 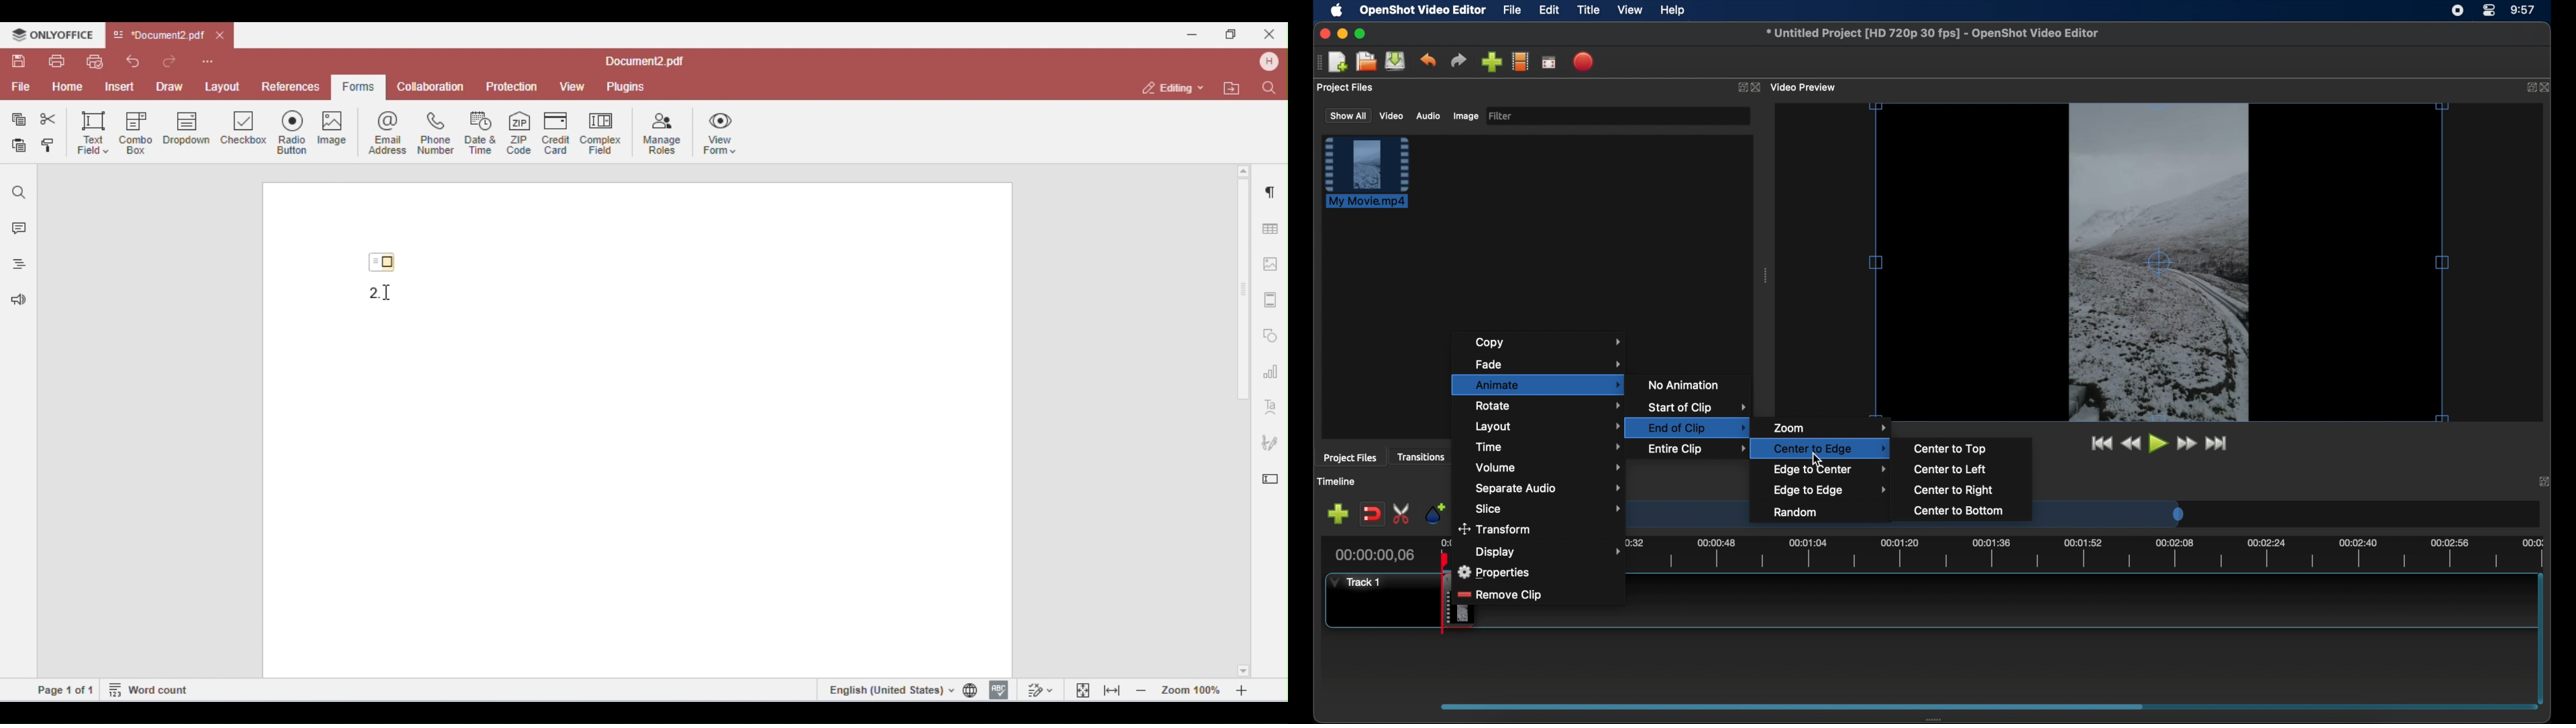 I want to click on separate audio menu, so click(x=1549, y=489).